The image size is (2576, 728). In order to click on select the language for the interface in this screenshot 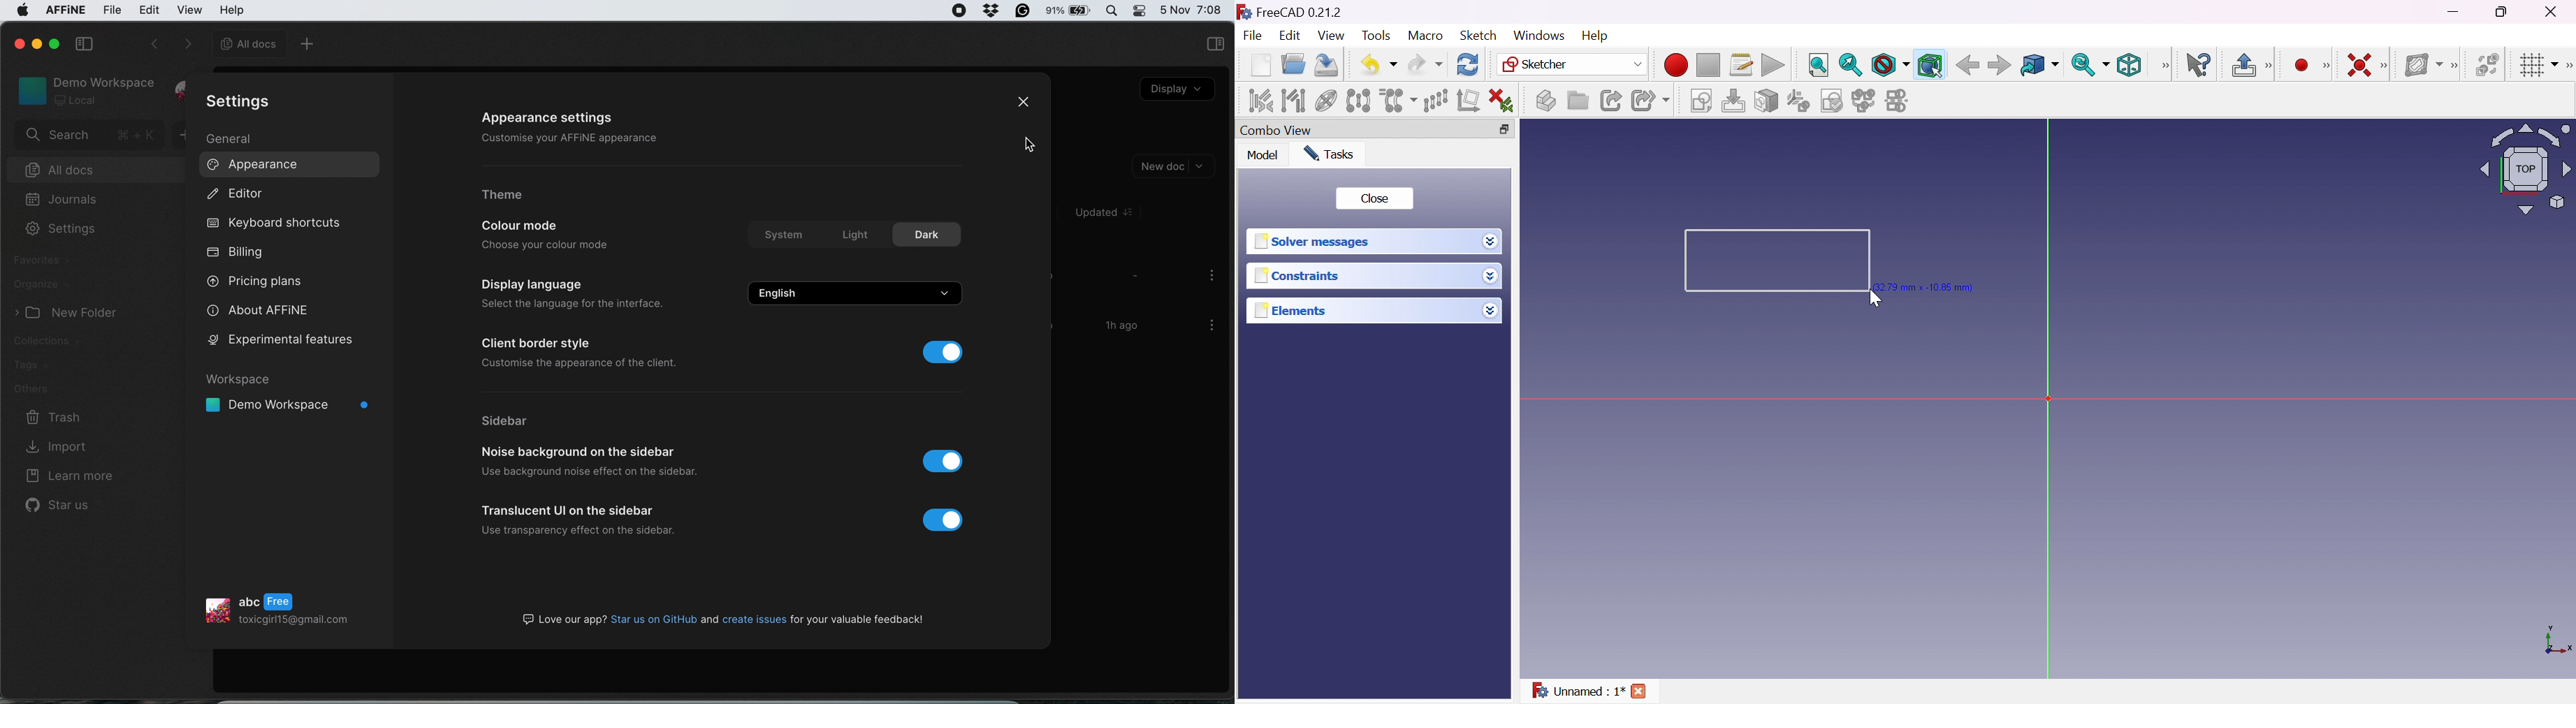, I will do `click(584, 304)`.